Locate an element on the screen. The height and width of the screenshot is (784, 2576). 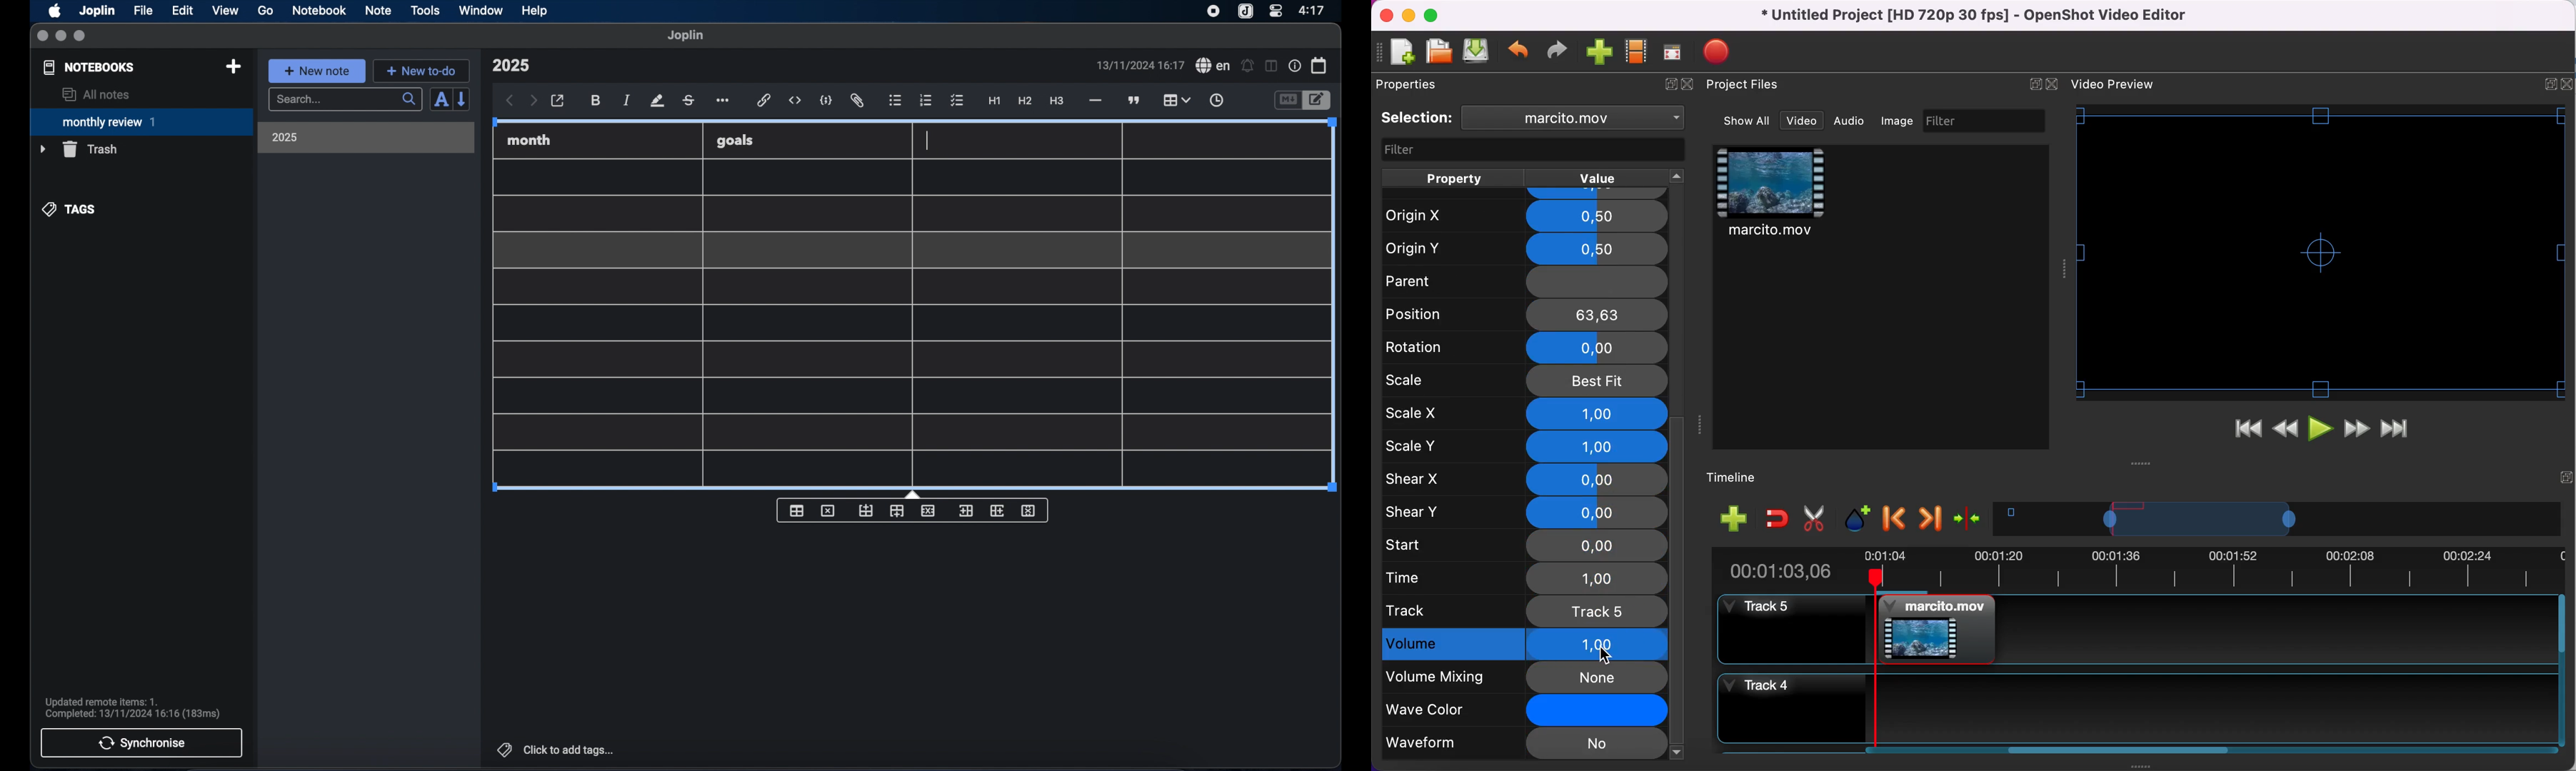
insert time is located at coordinates (1216, 101).